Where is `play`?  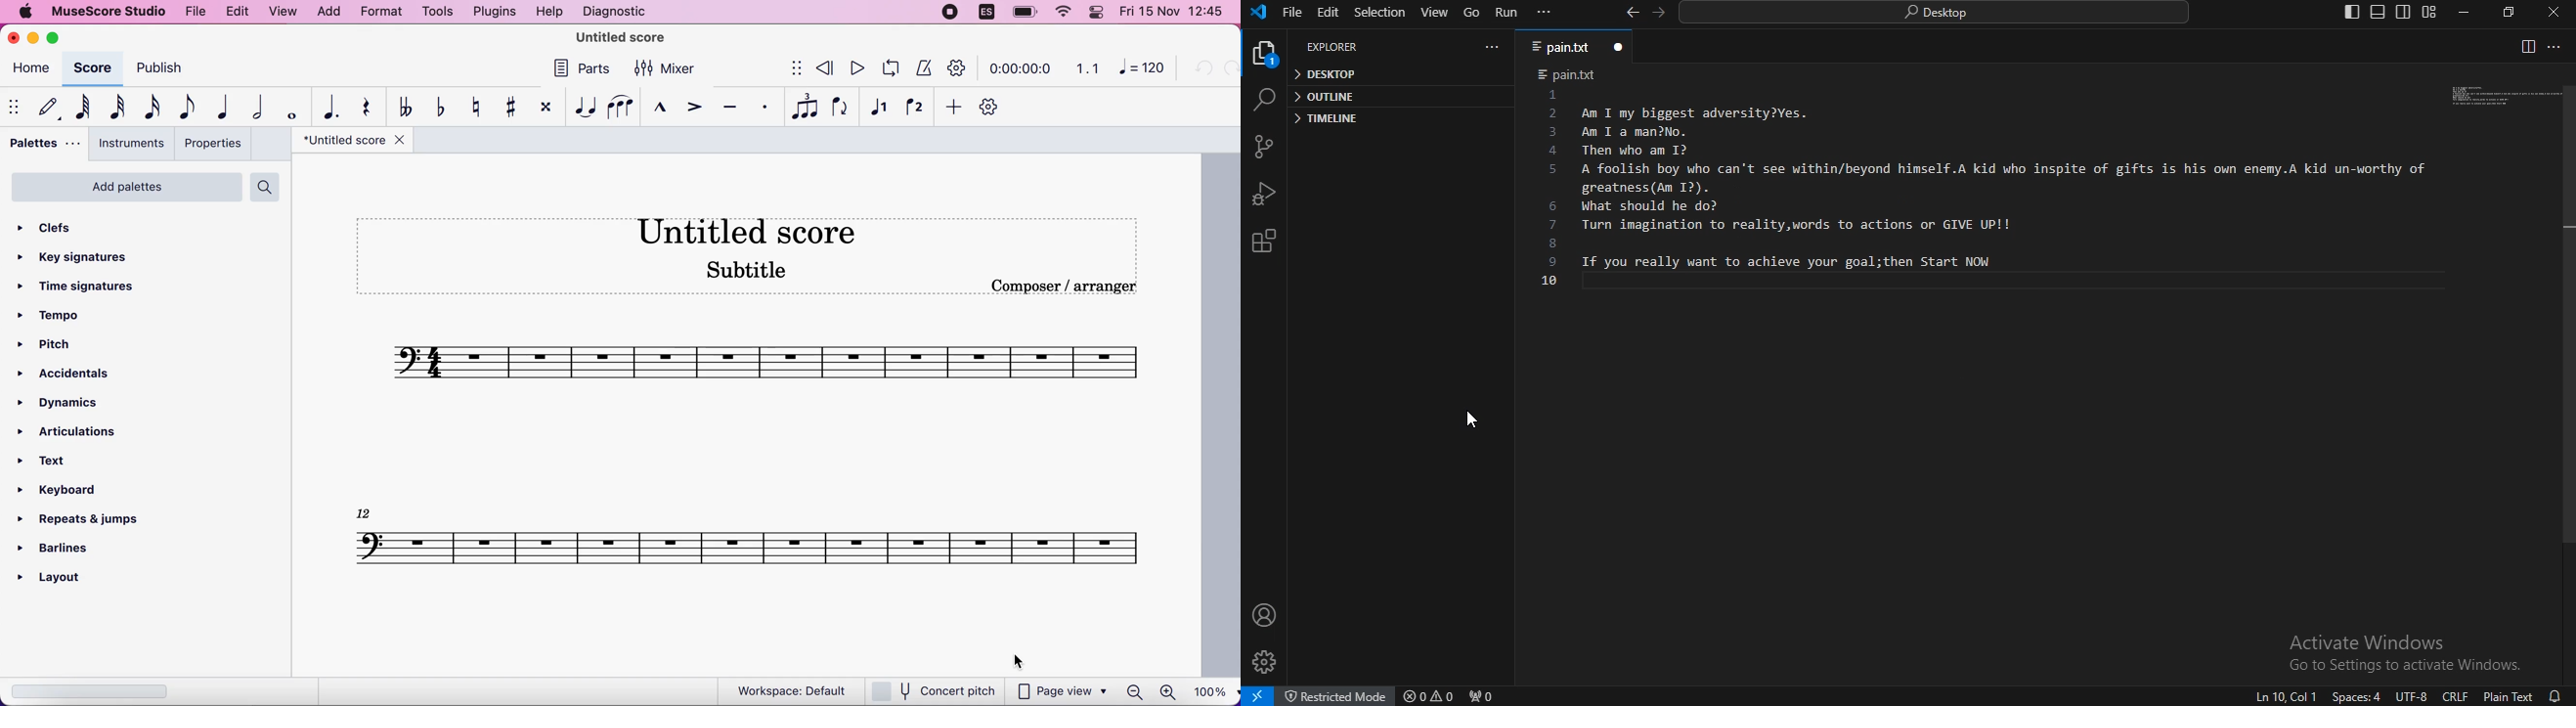 play is located at coordinates (856, 68).